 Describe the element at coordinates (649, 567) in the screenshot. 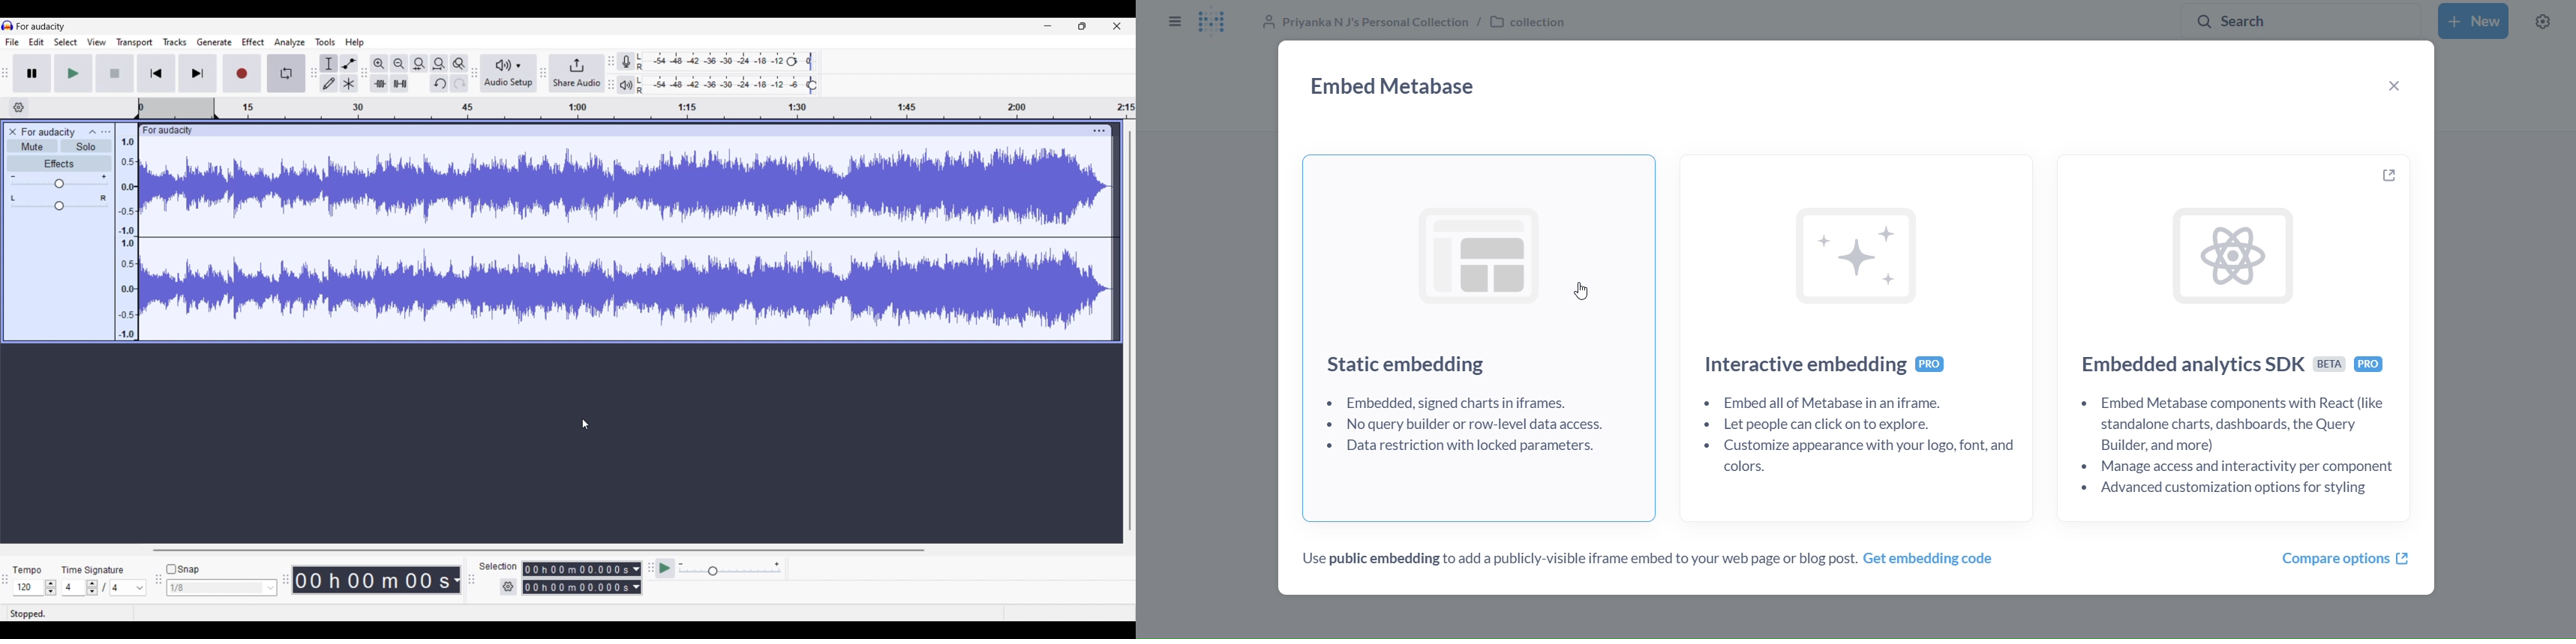

I see `signature time tool bar` at that location.